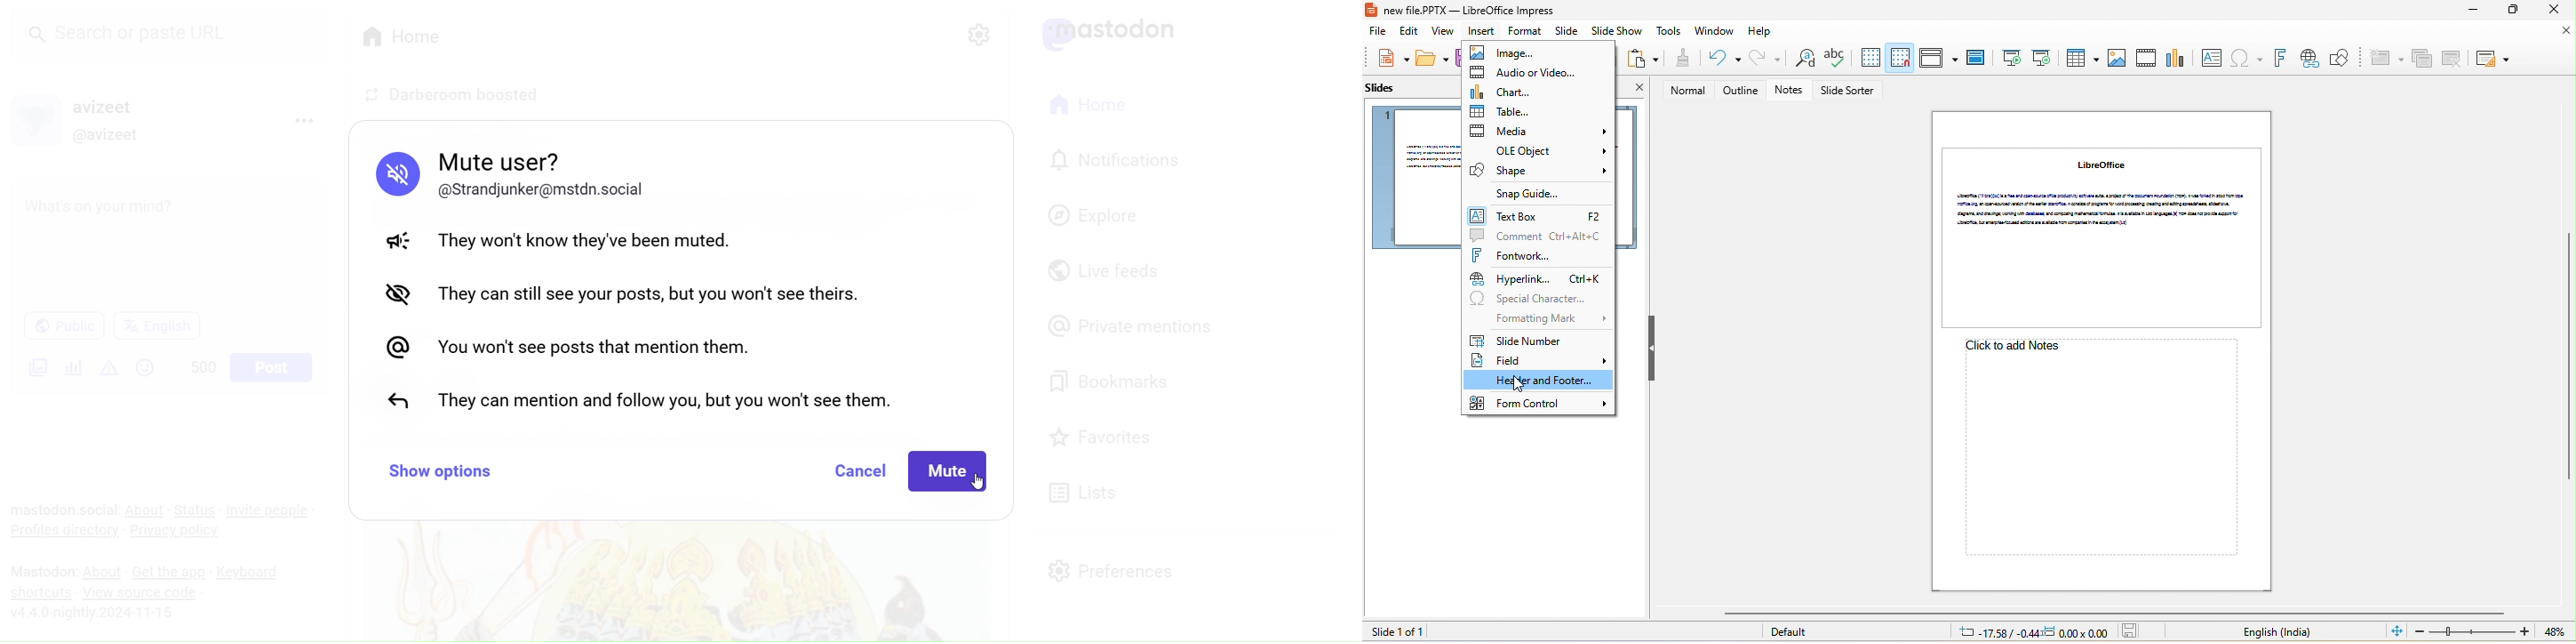  I want to click on outline, so click(1741, 91).